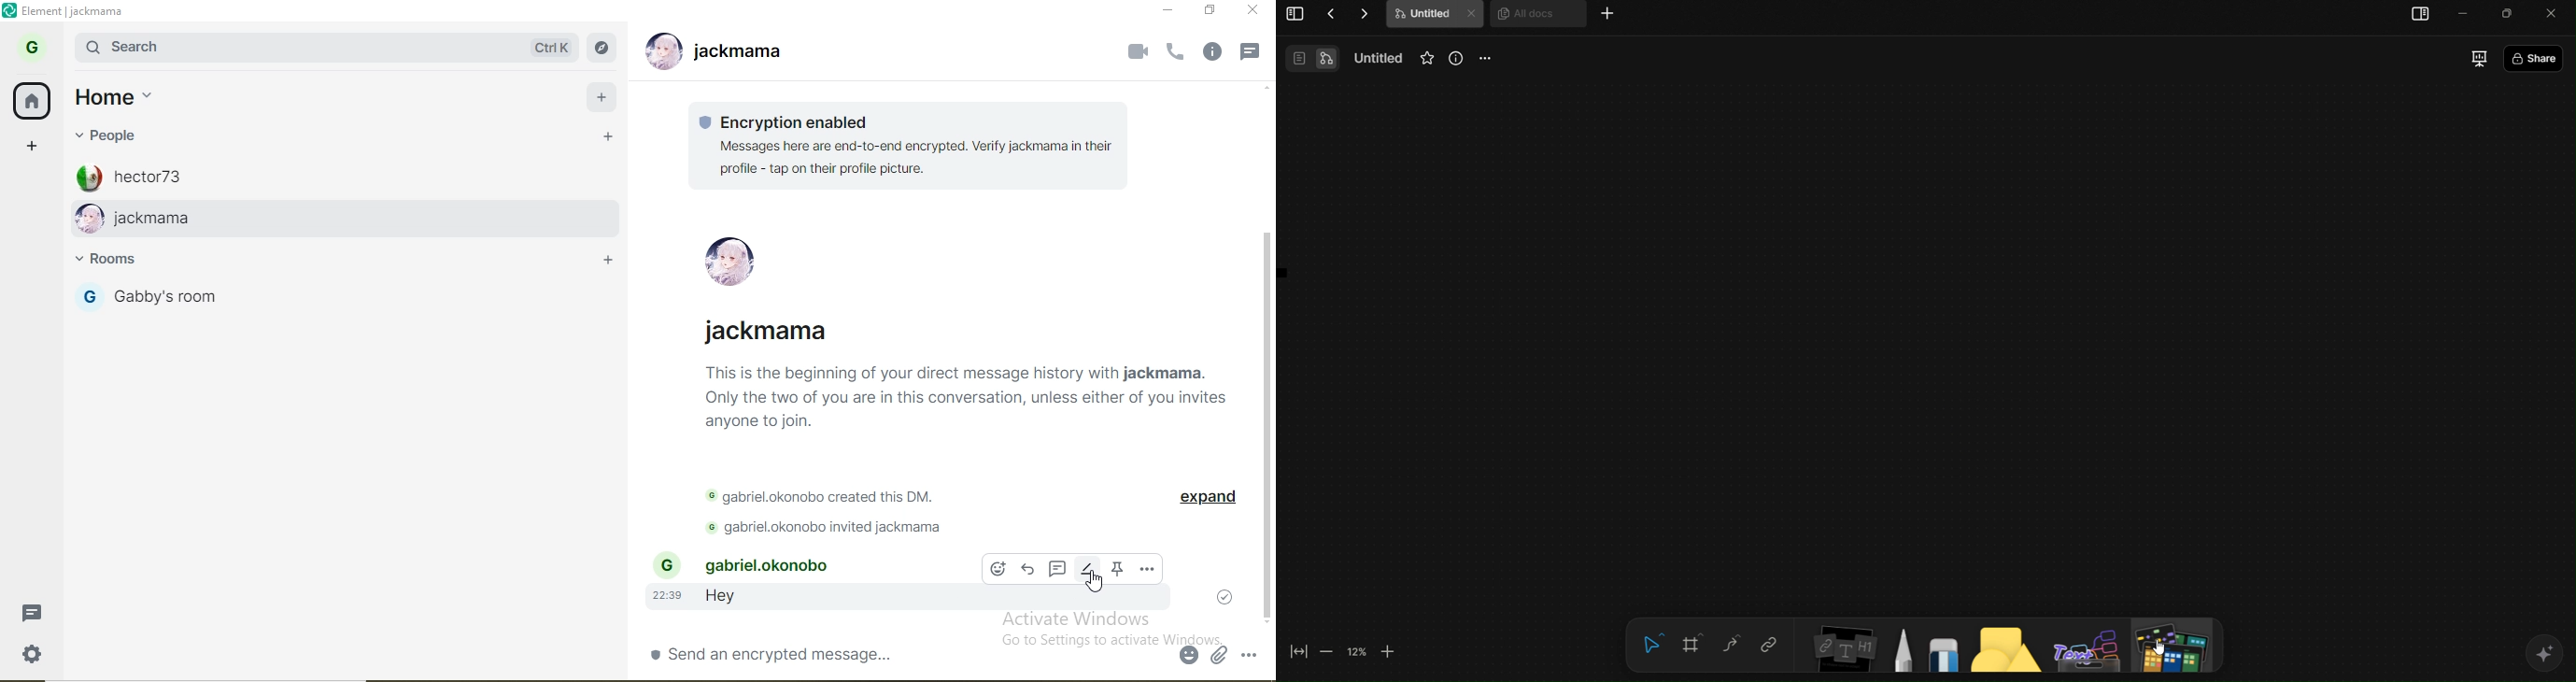 The width and height of the screenshot is (2576, 700). I want to click on scroll bar, so click(1265, 426).